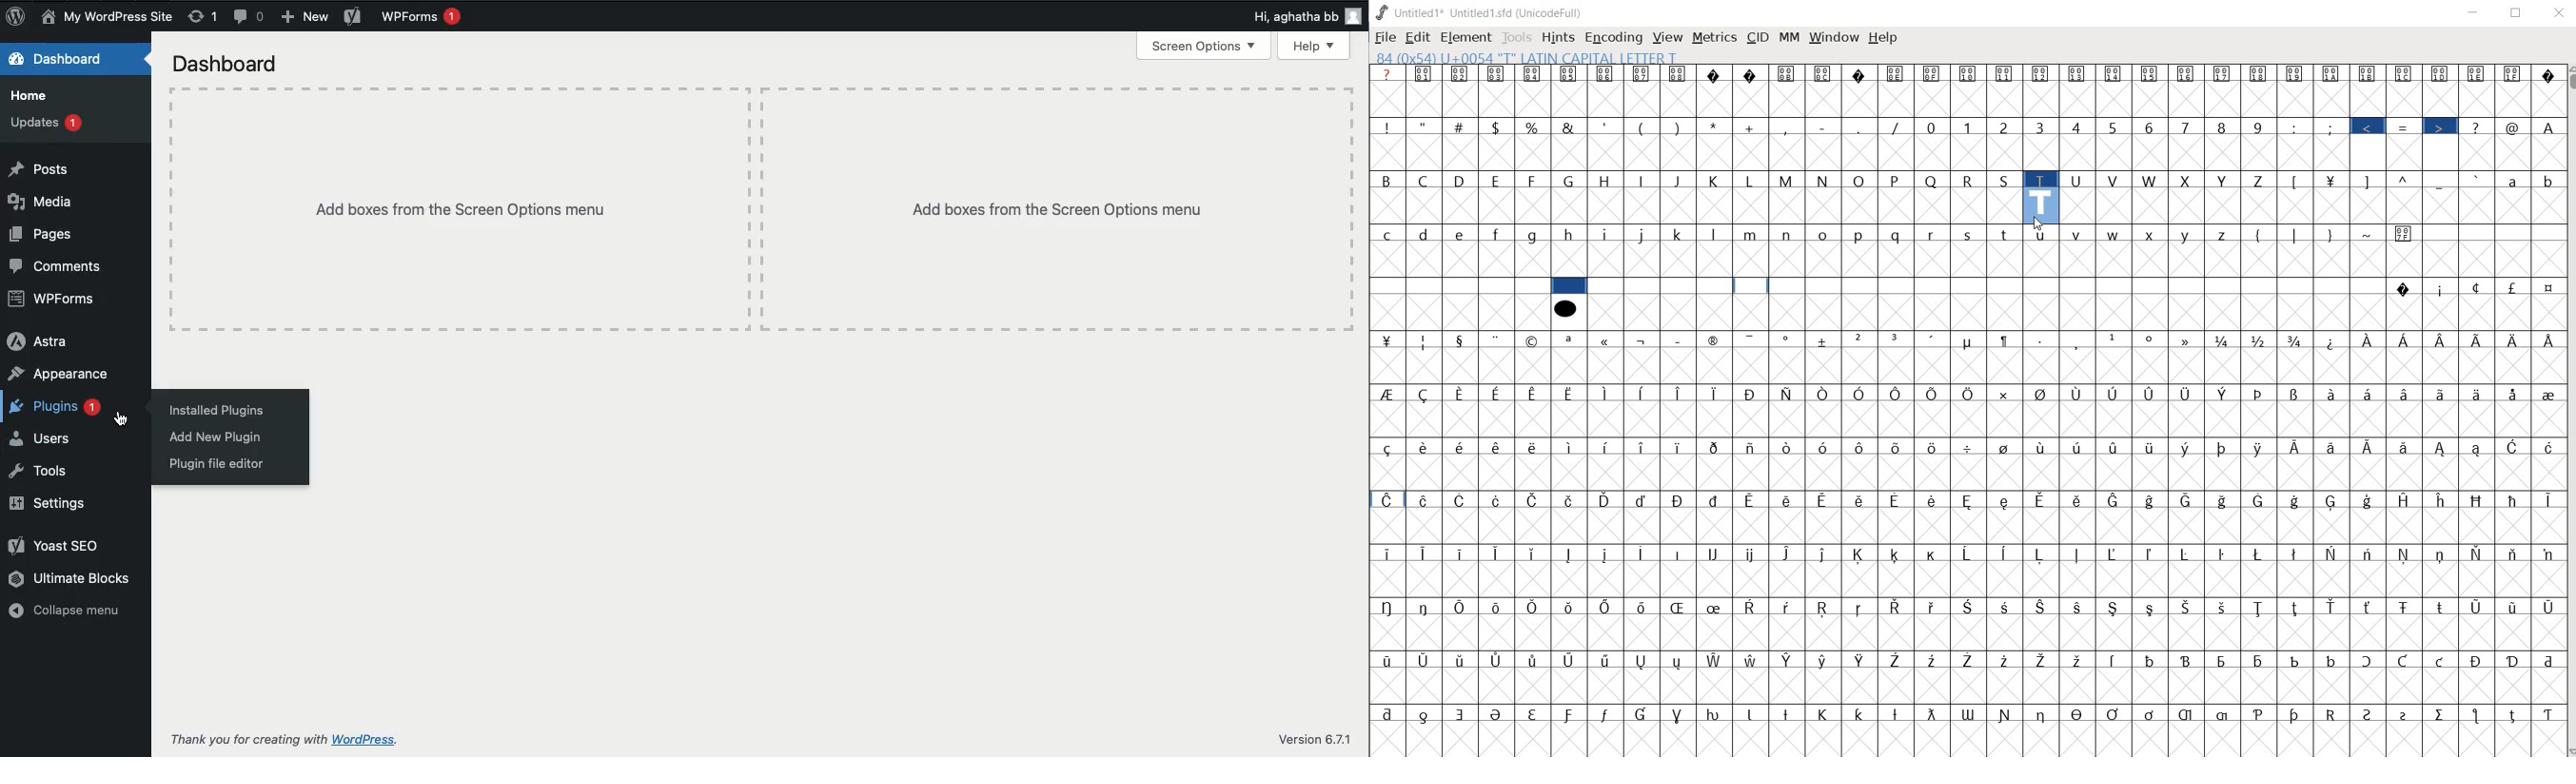  I want to click on Symbol, so click(1752, 713).